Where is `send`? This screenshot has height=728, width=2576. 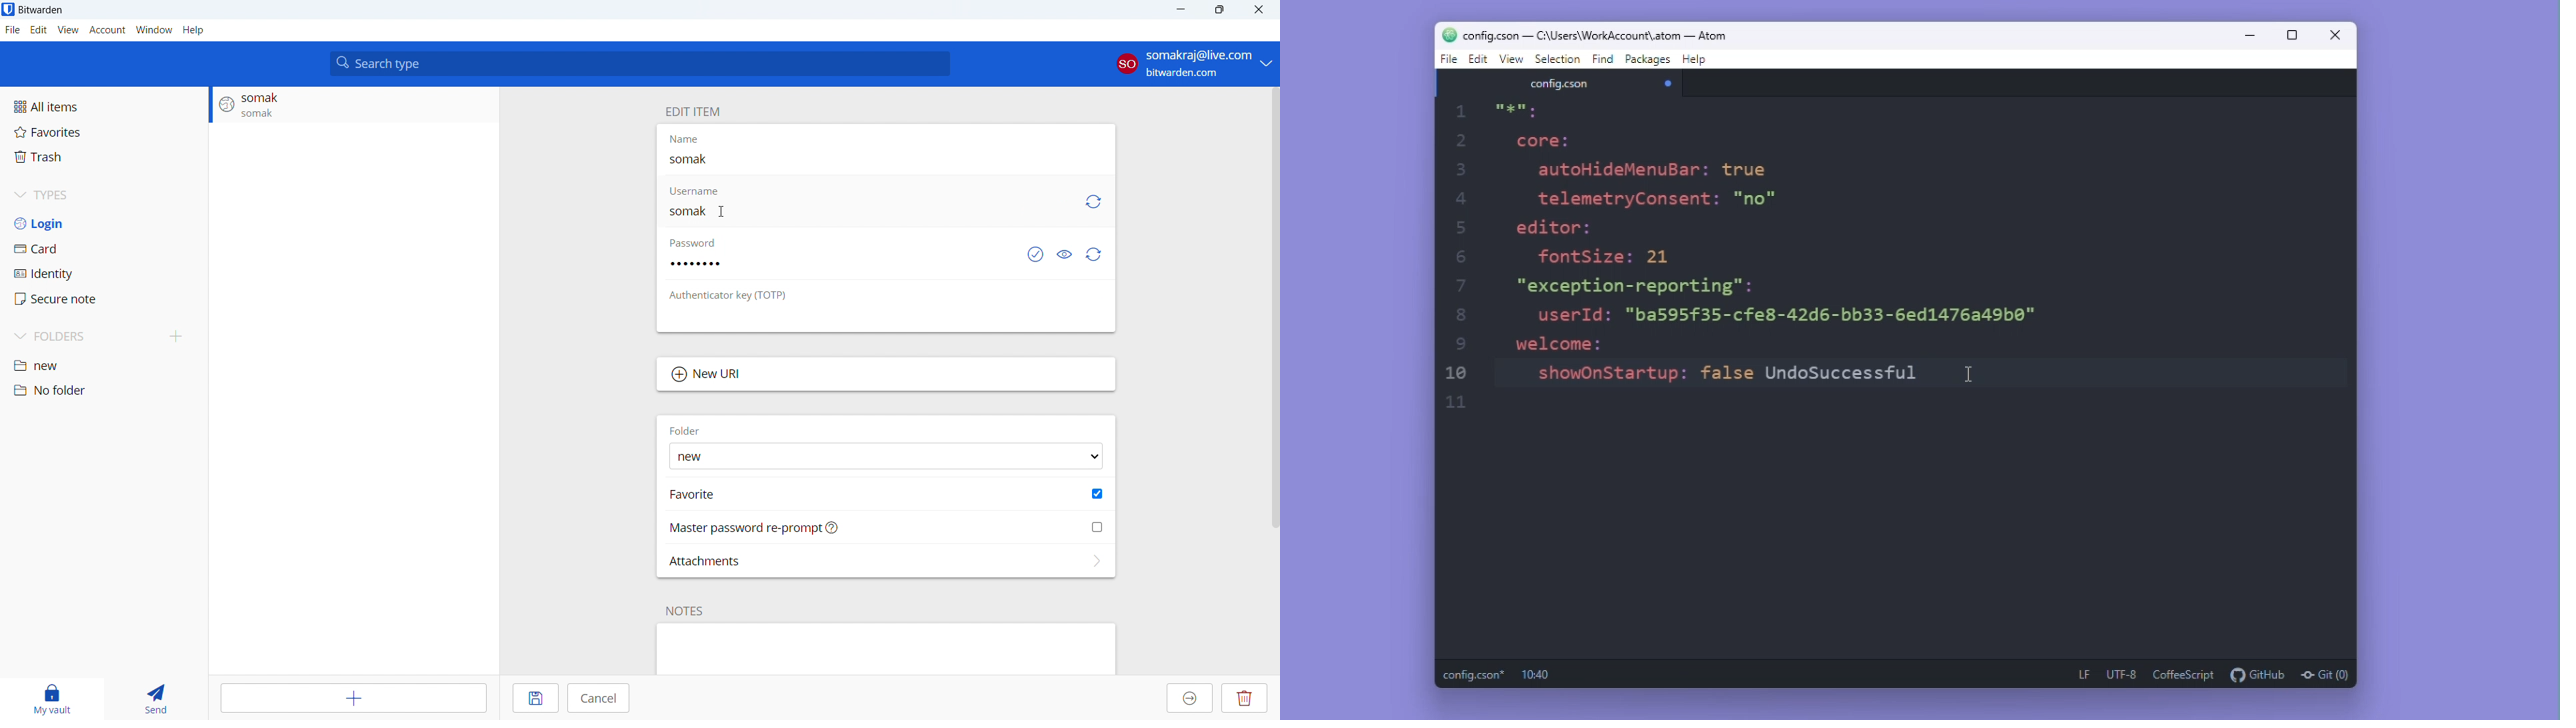
send is located at coordinates (165, 699).